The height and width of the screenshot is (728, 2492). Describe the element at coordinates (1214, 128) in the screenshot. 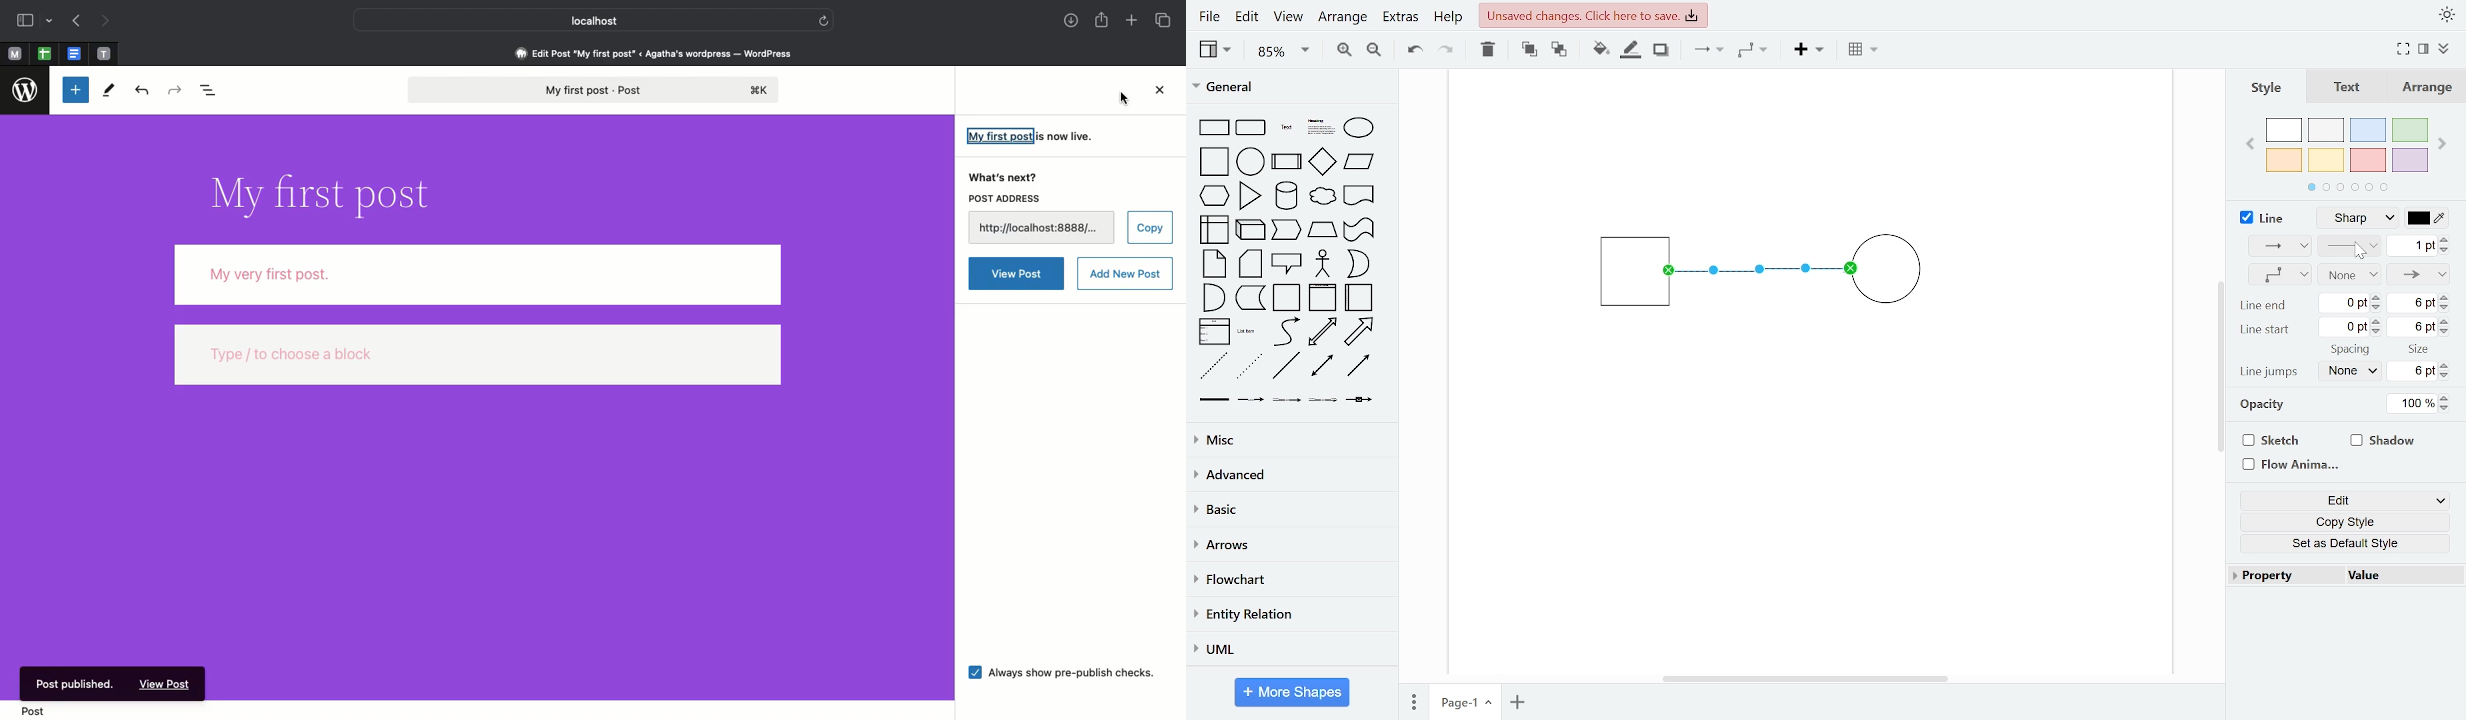

I see `rectangle` at that location.